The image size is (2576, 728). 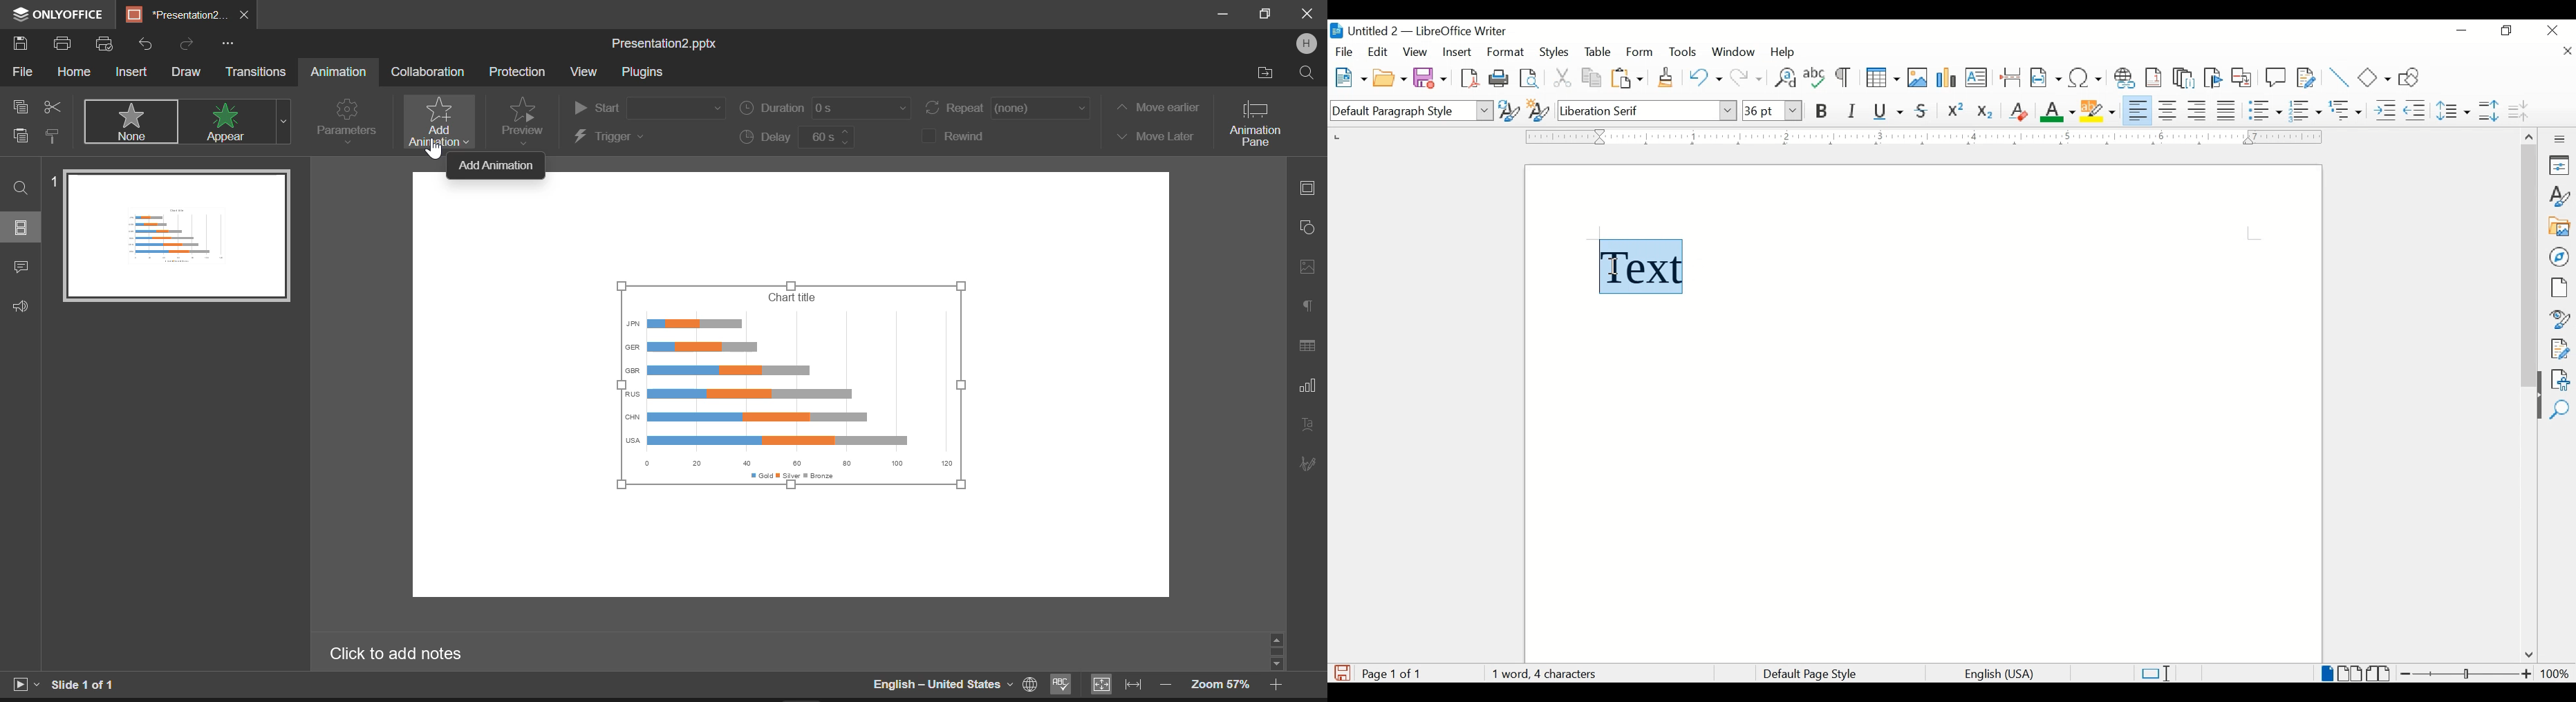 I want to click on Chart selected, so click(x=800, y=389).